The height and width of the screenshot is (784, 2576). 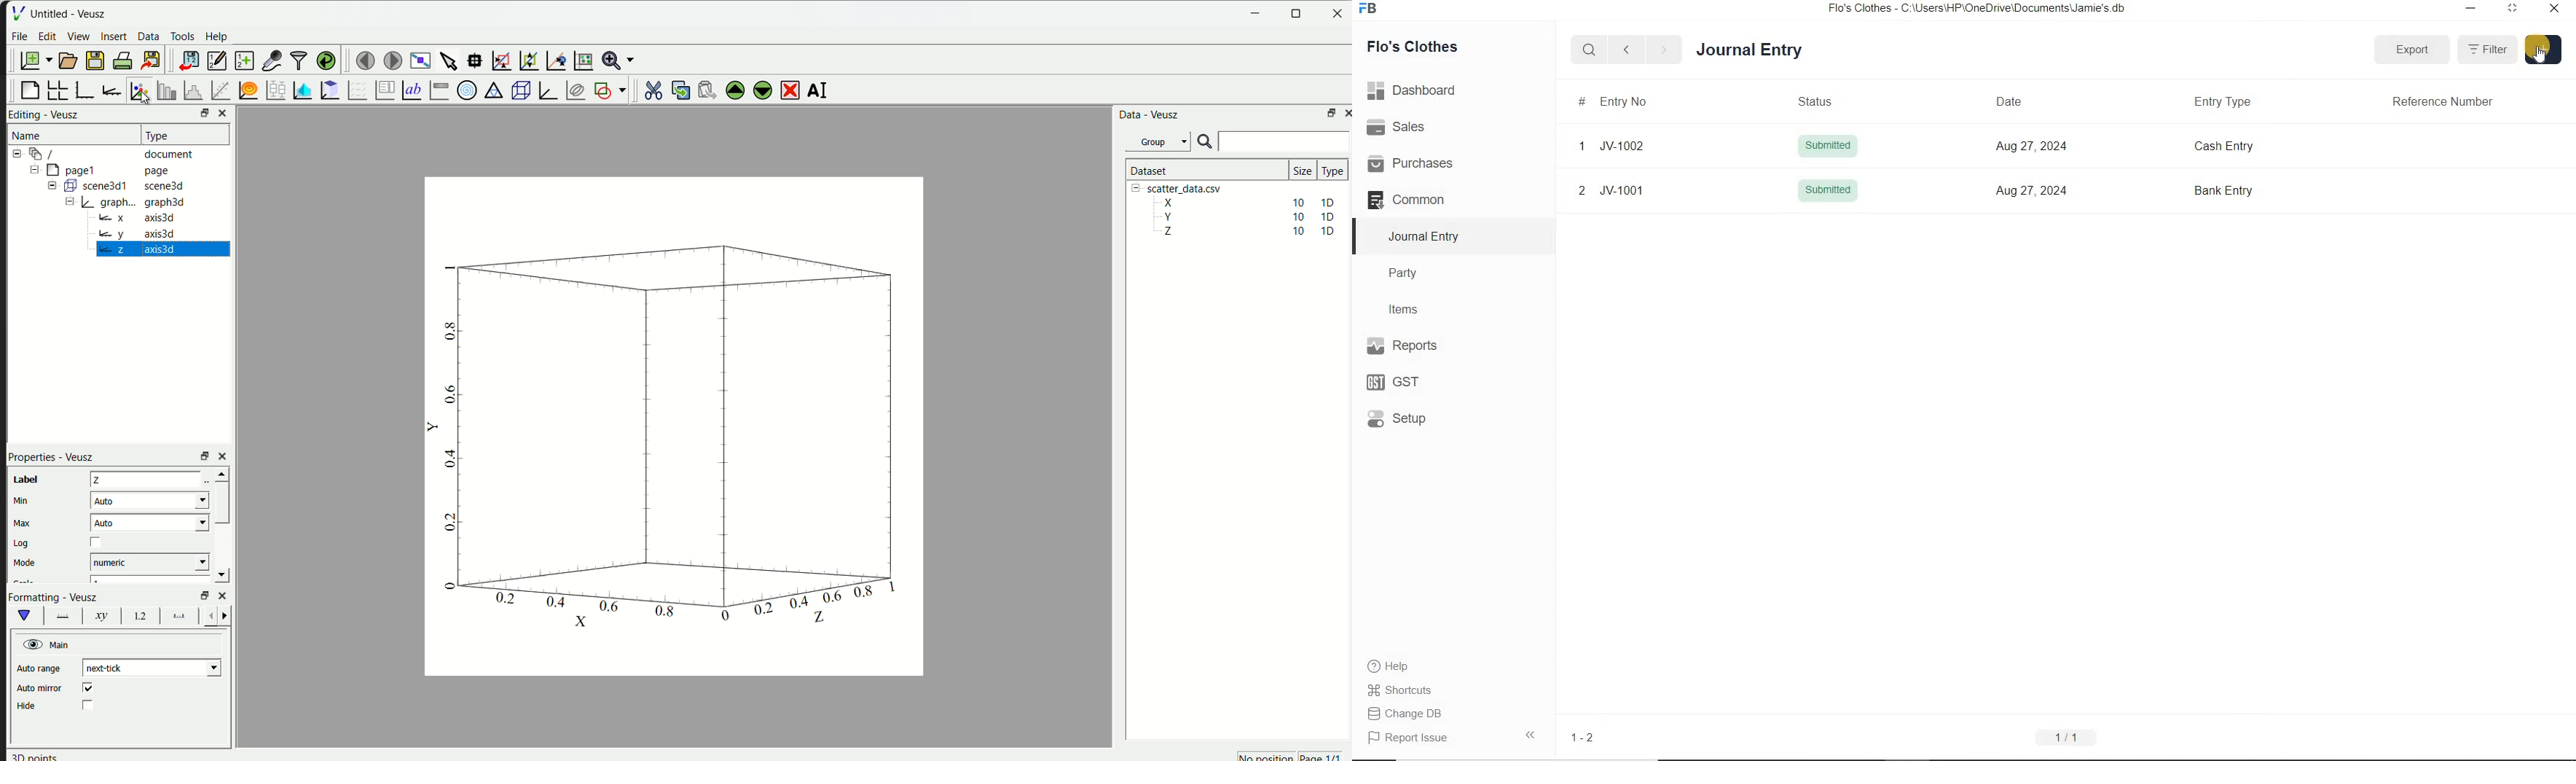 What do you see at coordinates (2448, 100) in the screenshot?
I see `Reference Number` at bounding box center [2448, 100].